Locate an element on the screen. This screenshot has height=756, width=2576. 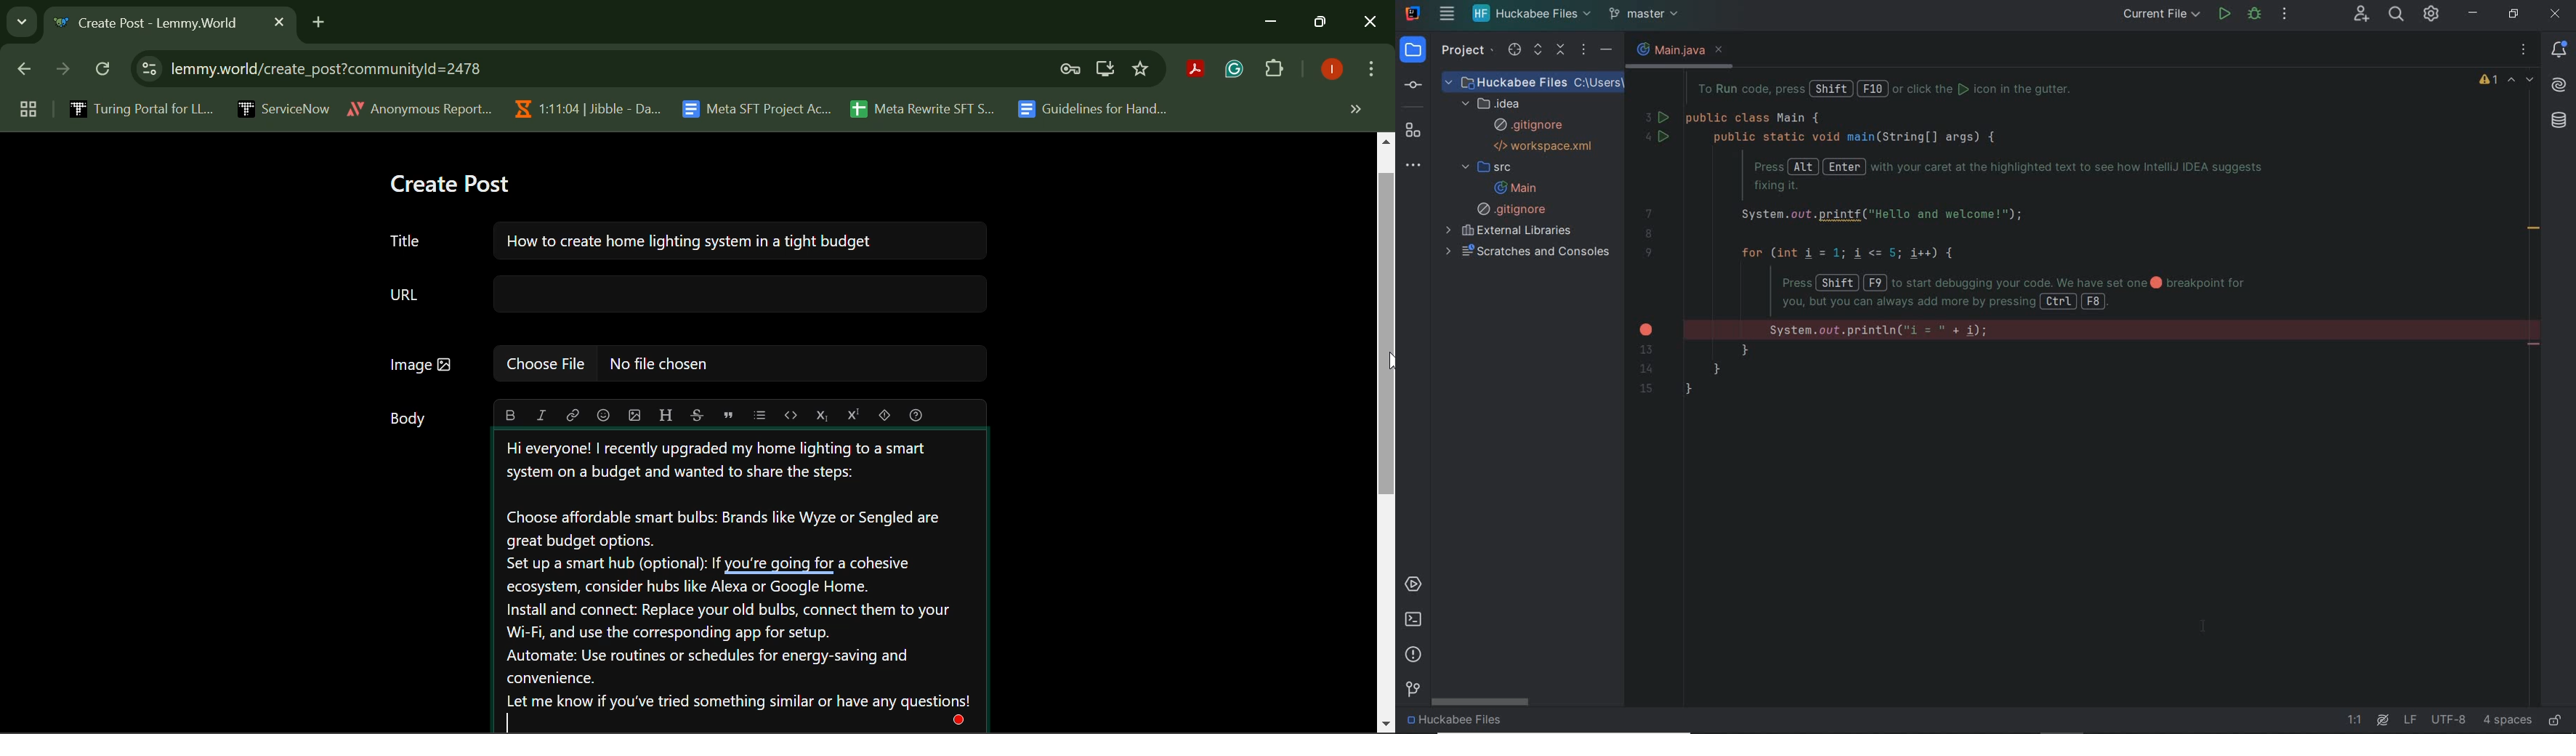
link is located at coordinates (572, 414).